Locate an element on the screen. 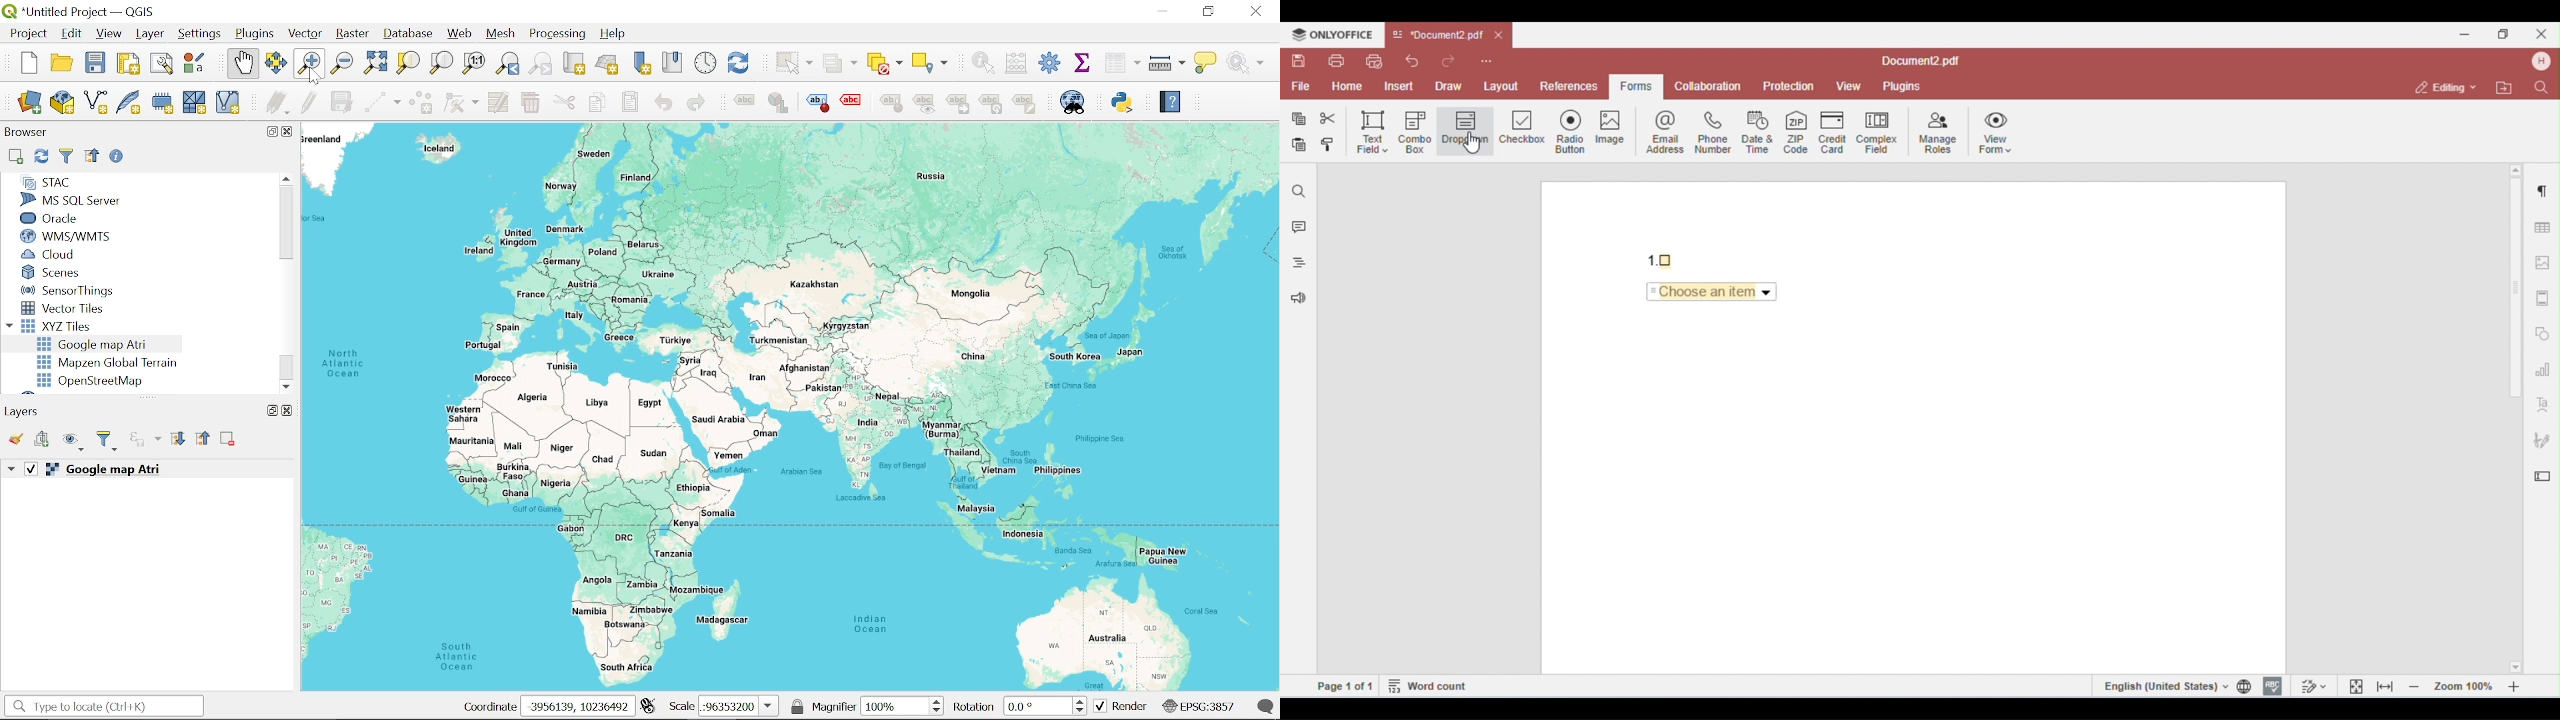  Style manager is located at coordinates (195, 63).